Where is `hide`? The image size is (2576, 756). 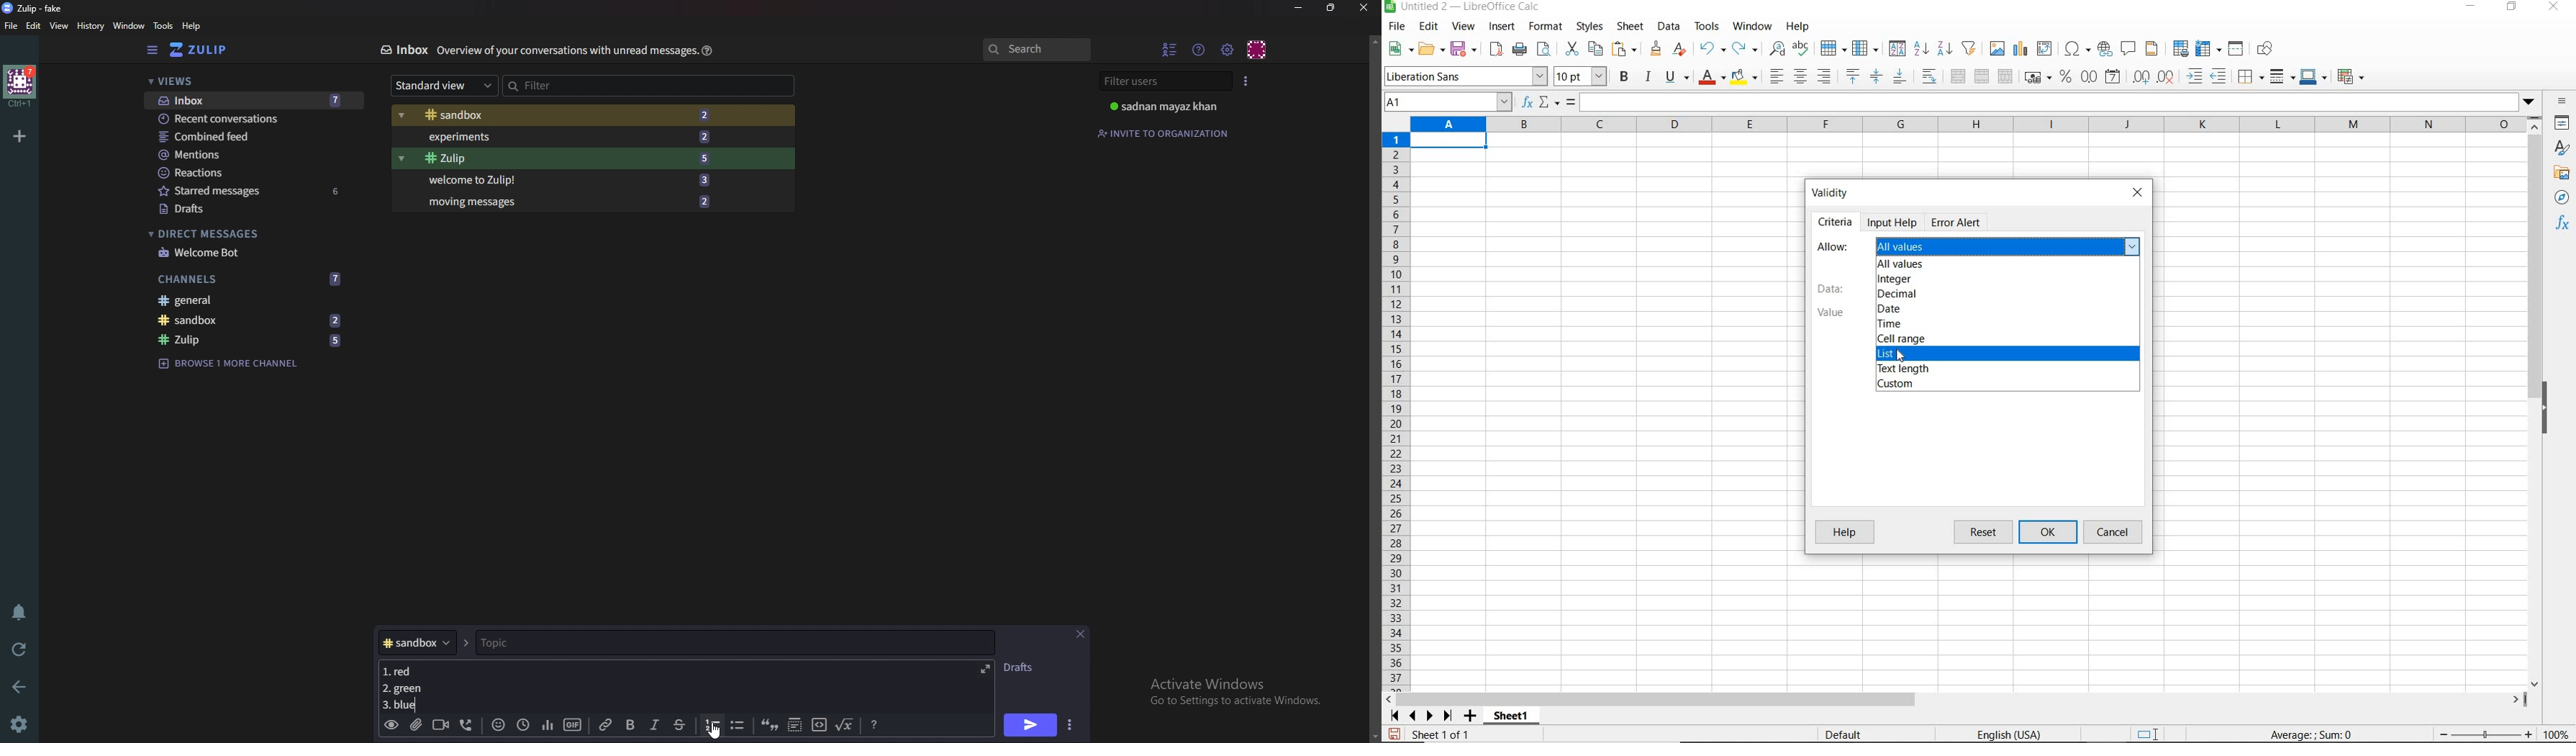 hide is located at coordinates (2547, 410).